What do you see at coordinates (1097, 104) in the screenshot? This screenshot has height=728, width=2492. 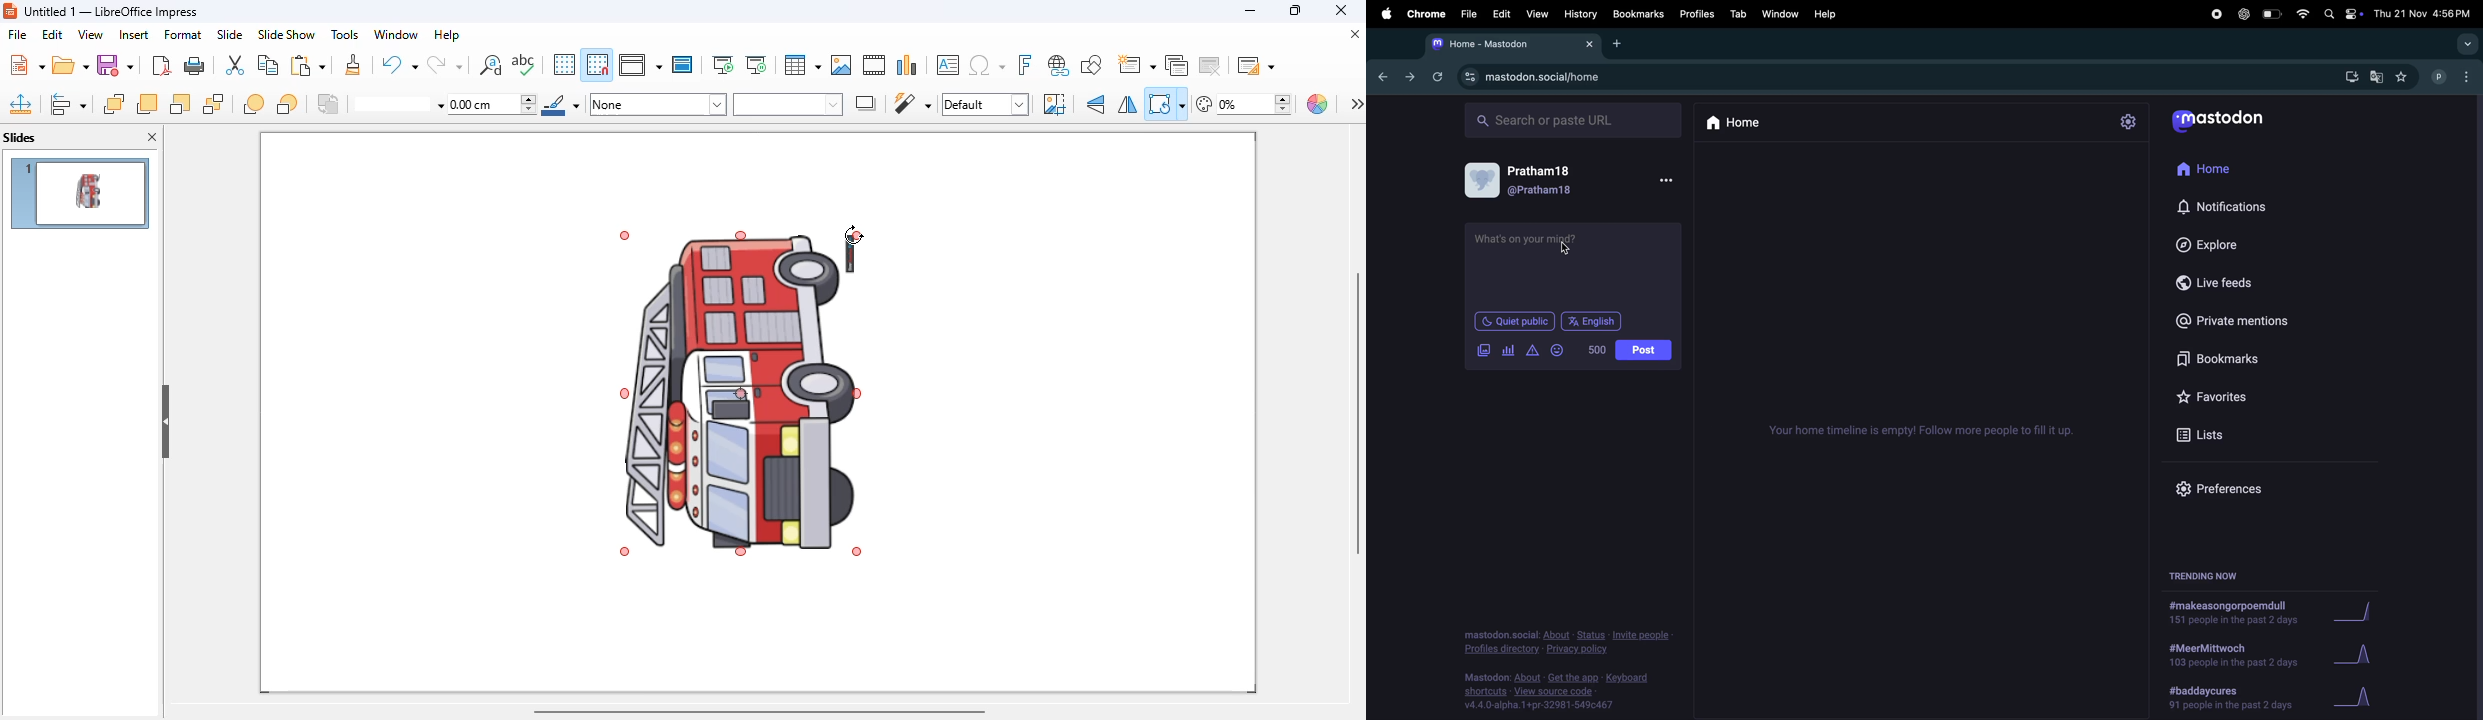 I see `vertically` at bounding box center [1097, 104].